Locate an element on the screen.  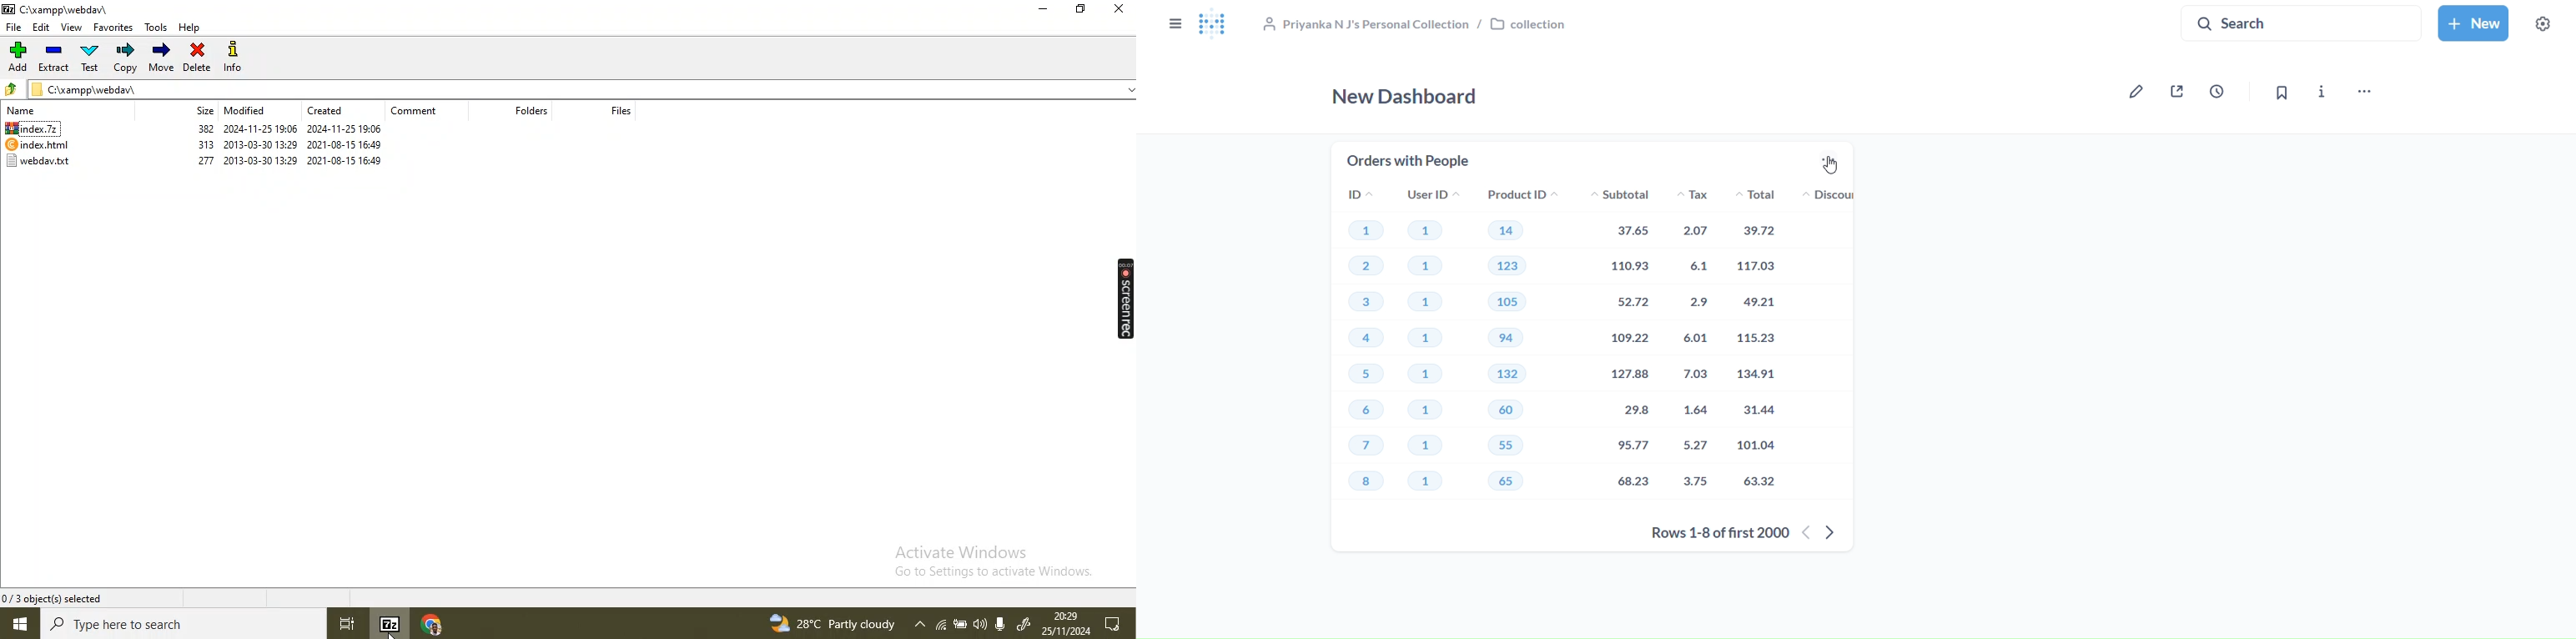
copy is located at coordinates (127, 56).